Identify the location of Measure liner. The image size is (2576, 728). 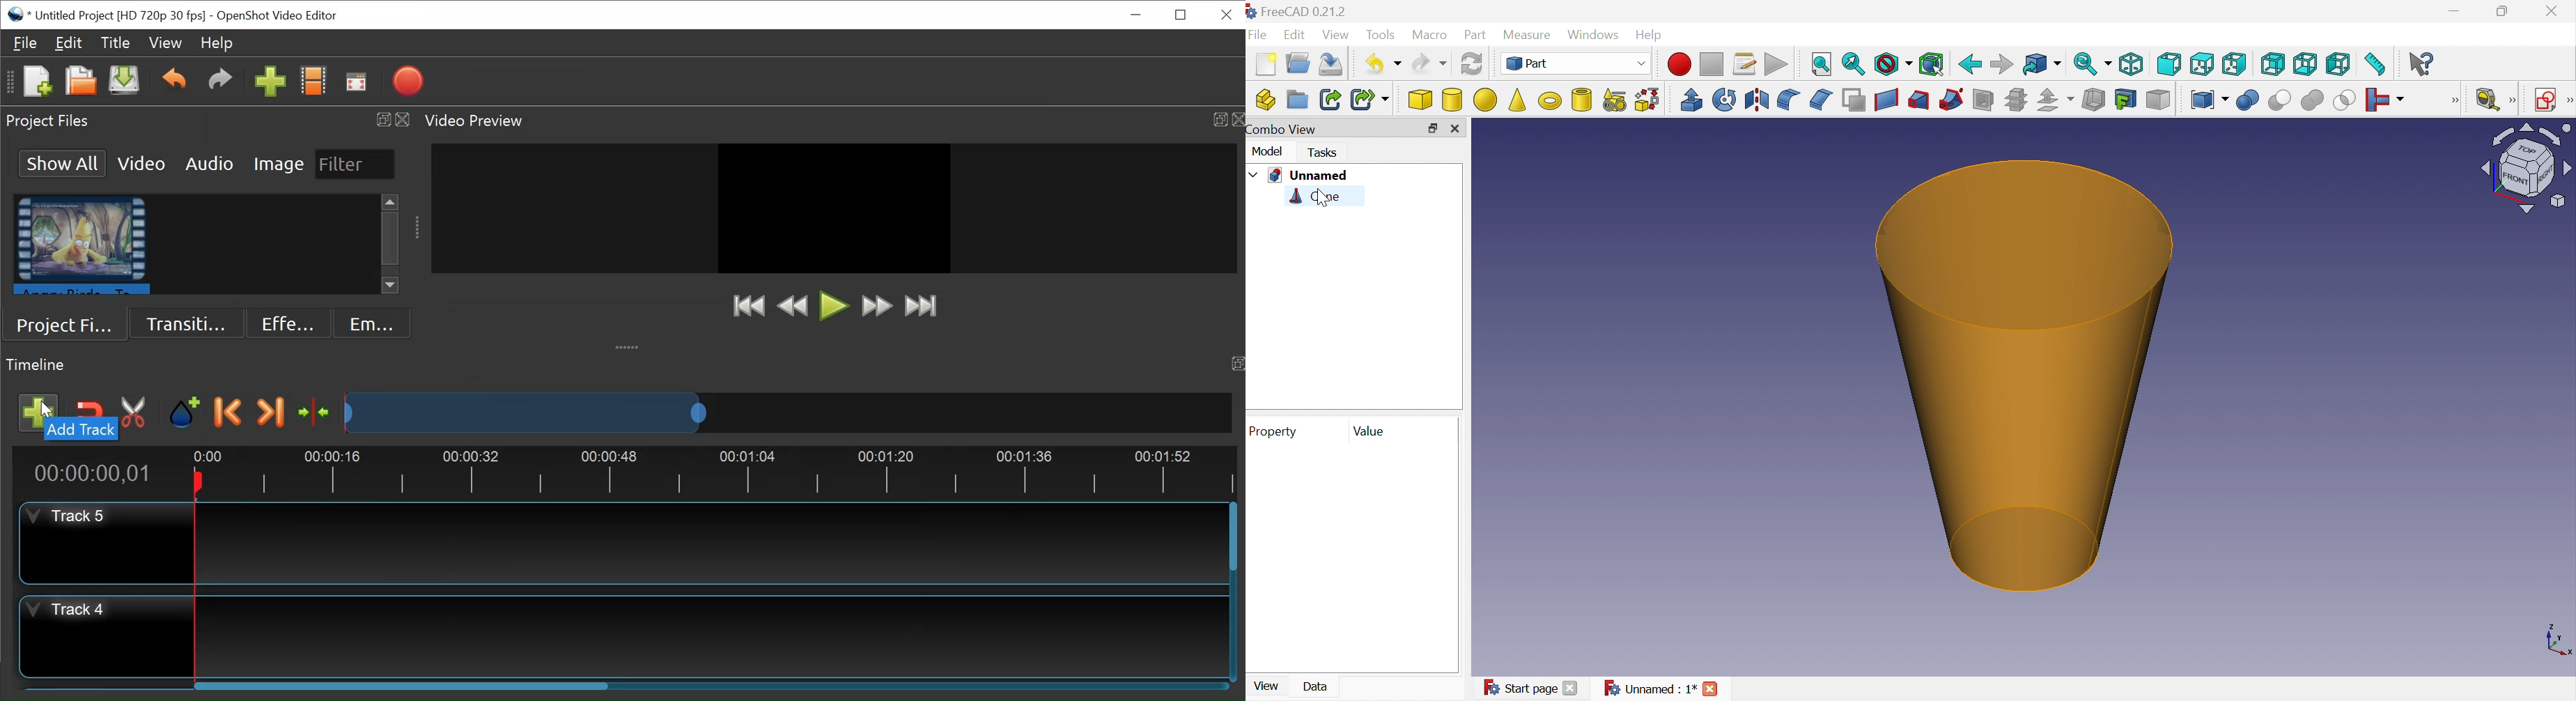
(2489, 99).